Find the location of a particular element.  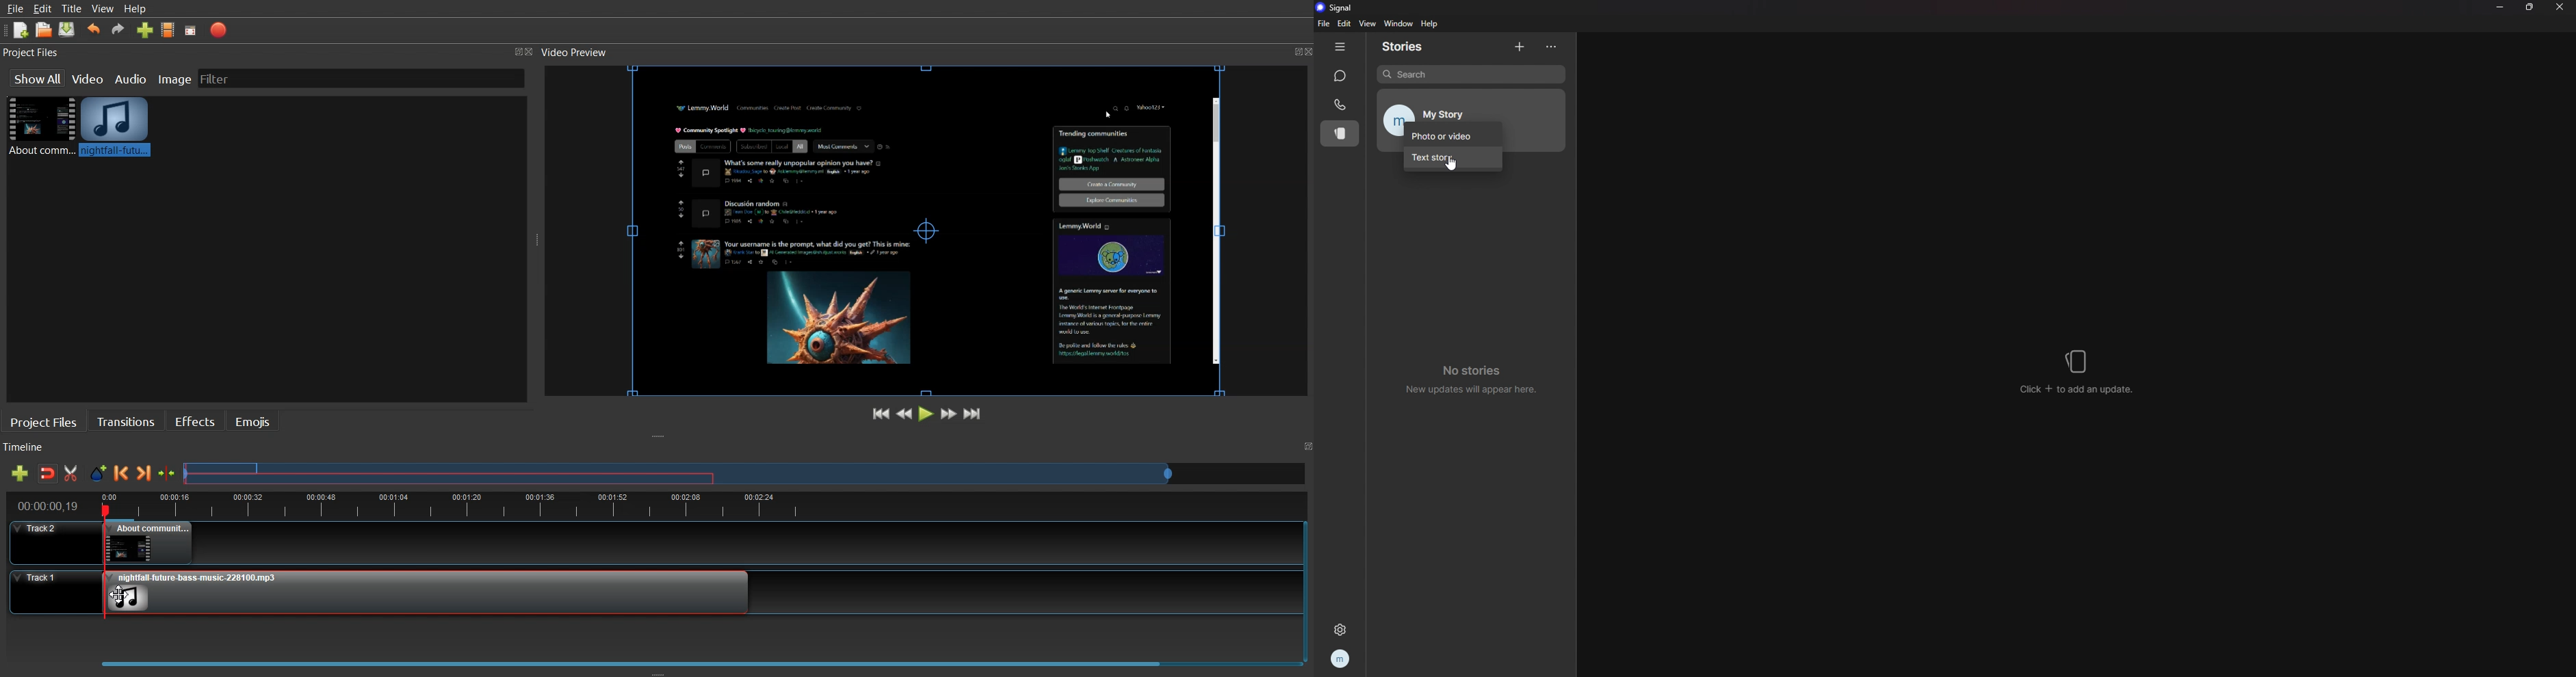

close is located at coordinates (2561, 7).